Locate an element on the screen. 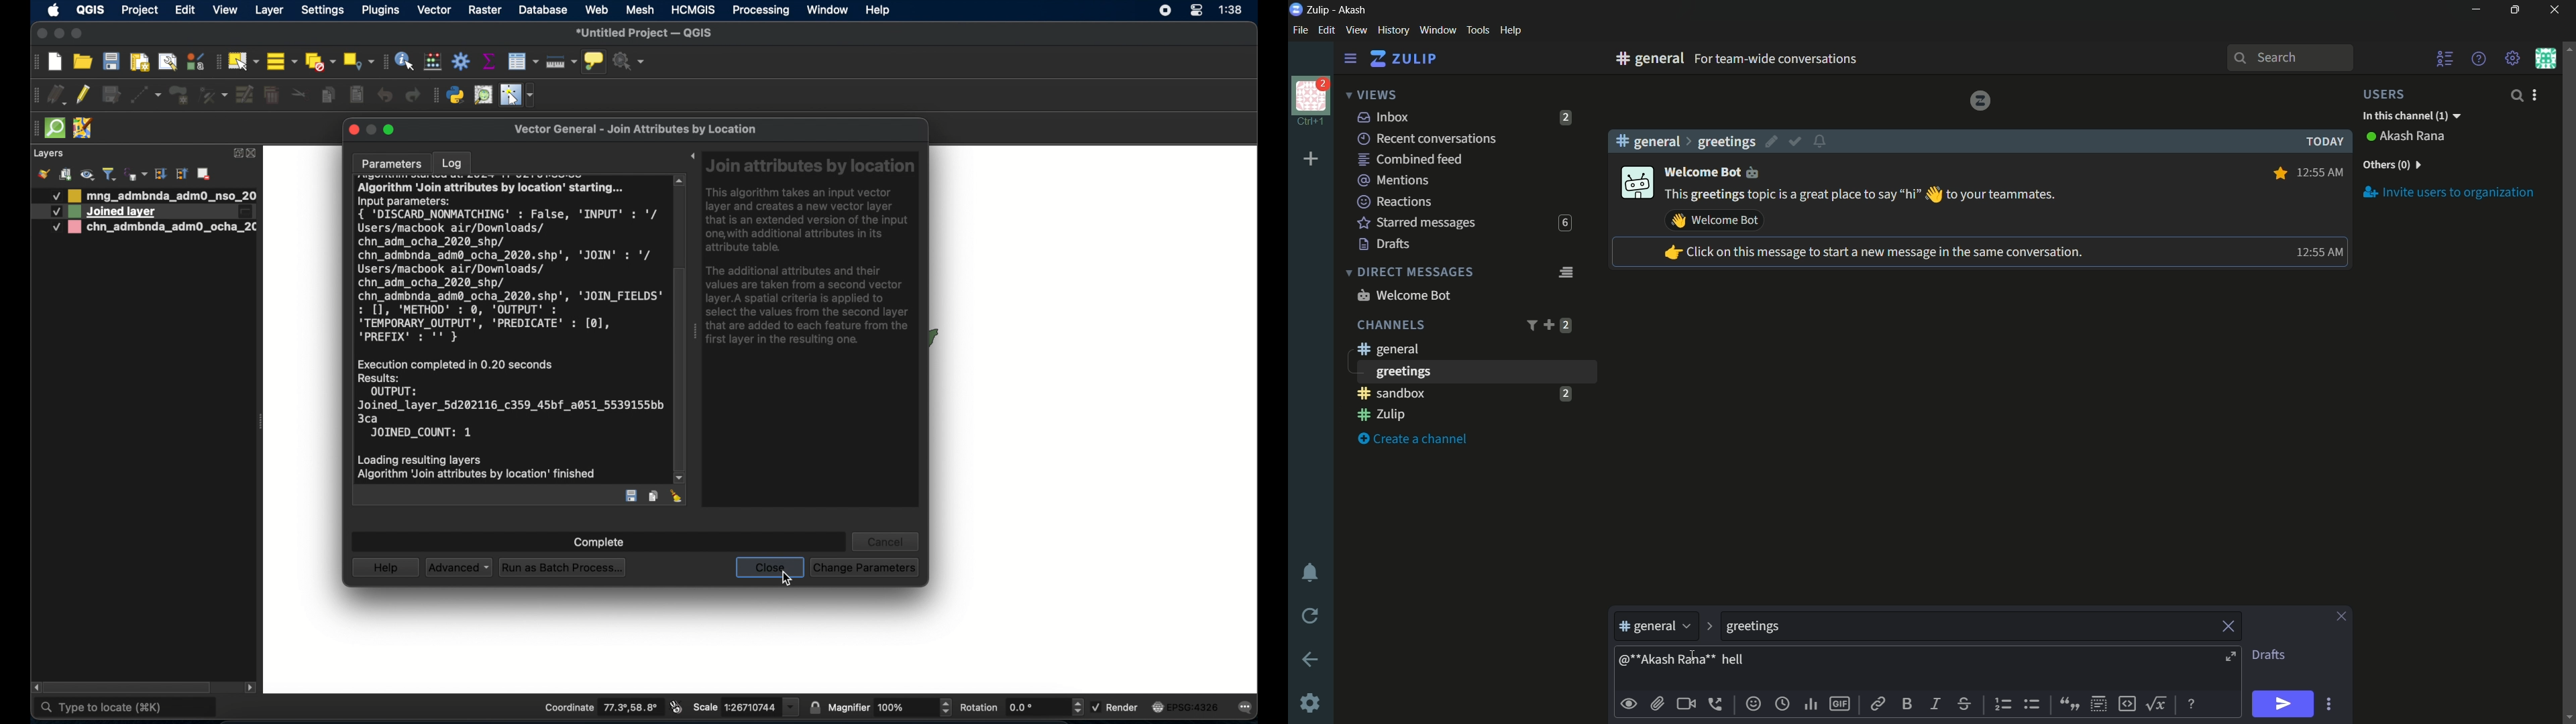 Image resolution: width=2576 pixels, height=728 pixels. collapse is located at coordinates (181, 174).